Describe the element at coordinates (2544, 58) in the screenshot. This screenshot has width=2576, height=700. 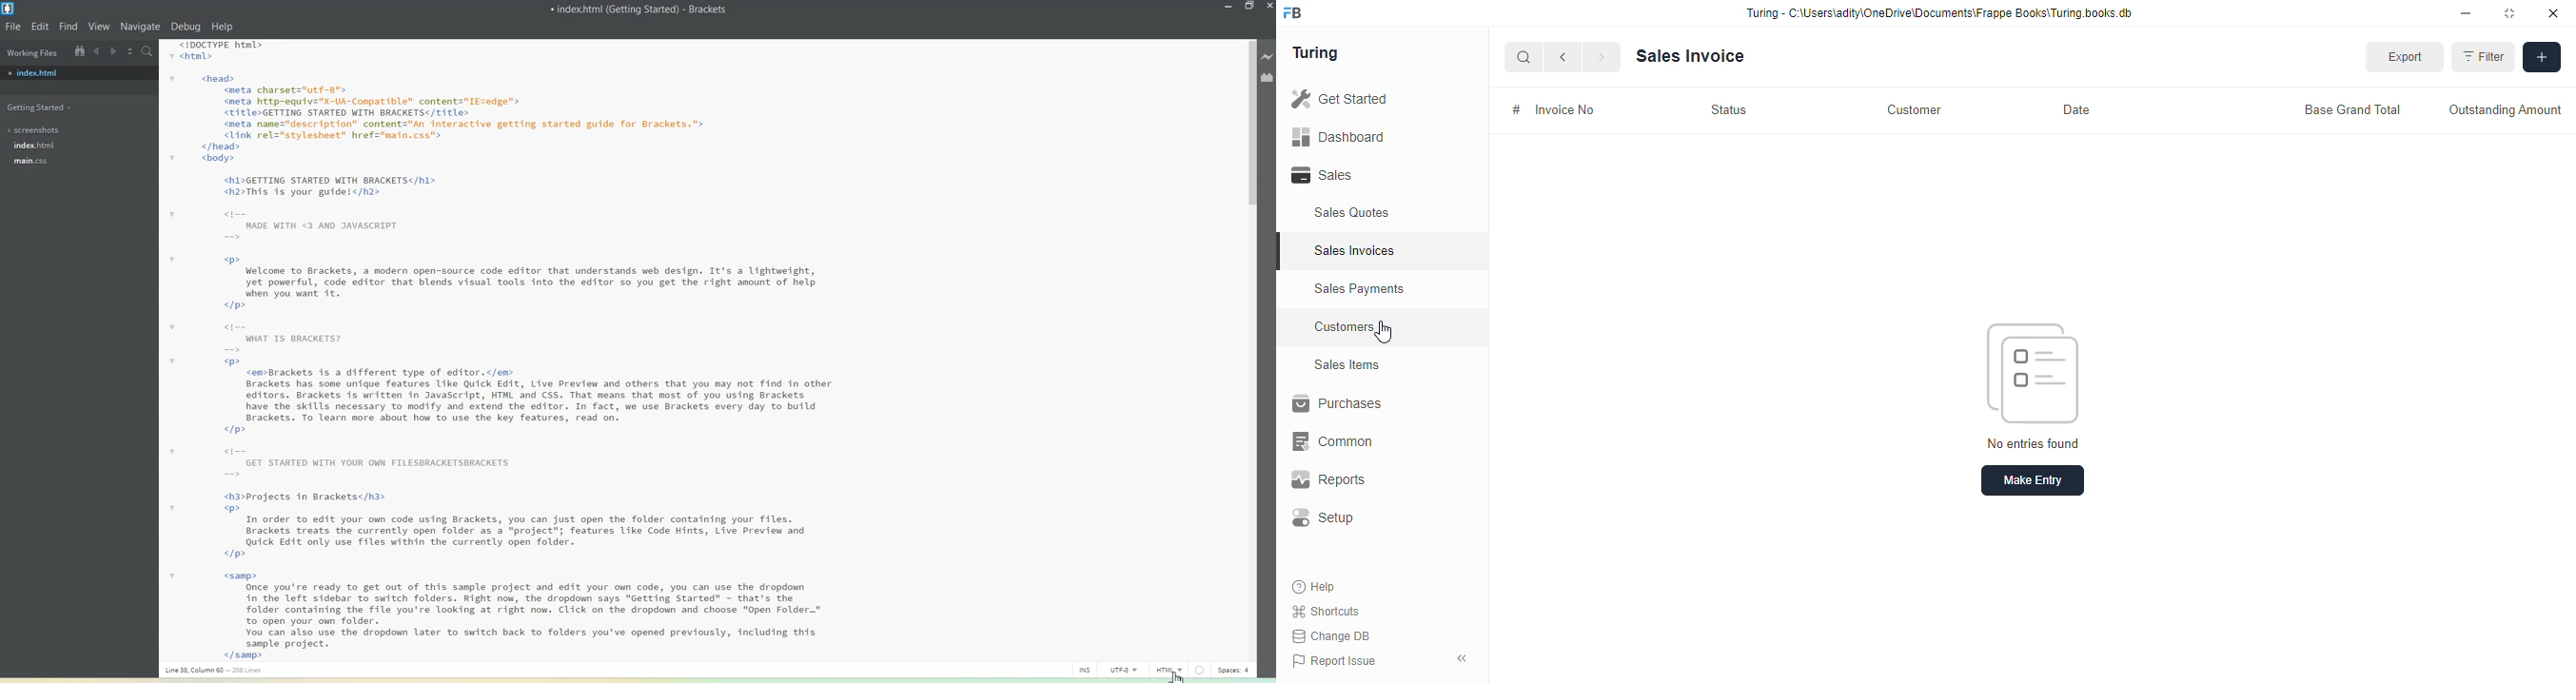
I see `add filters` at that location.